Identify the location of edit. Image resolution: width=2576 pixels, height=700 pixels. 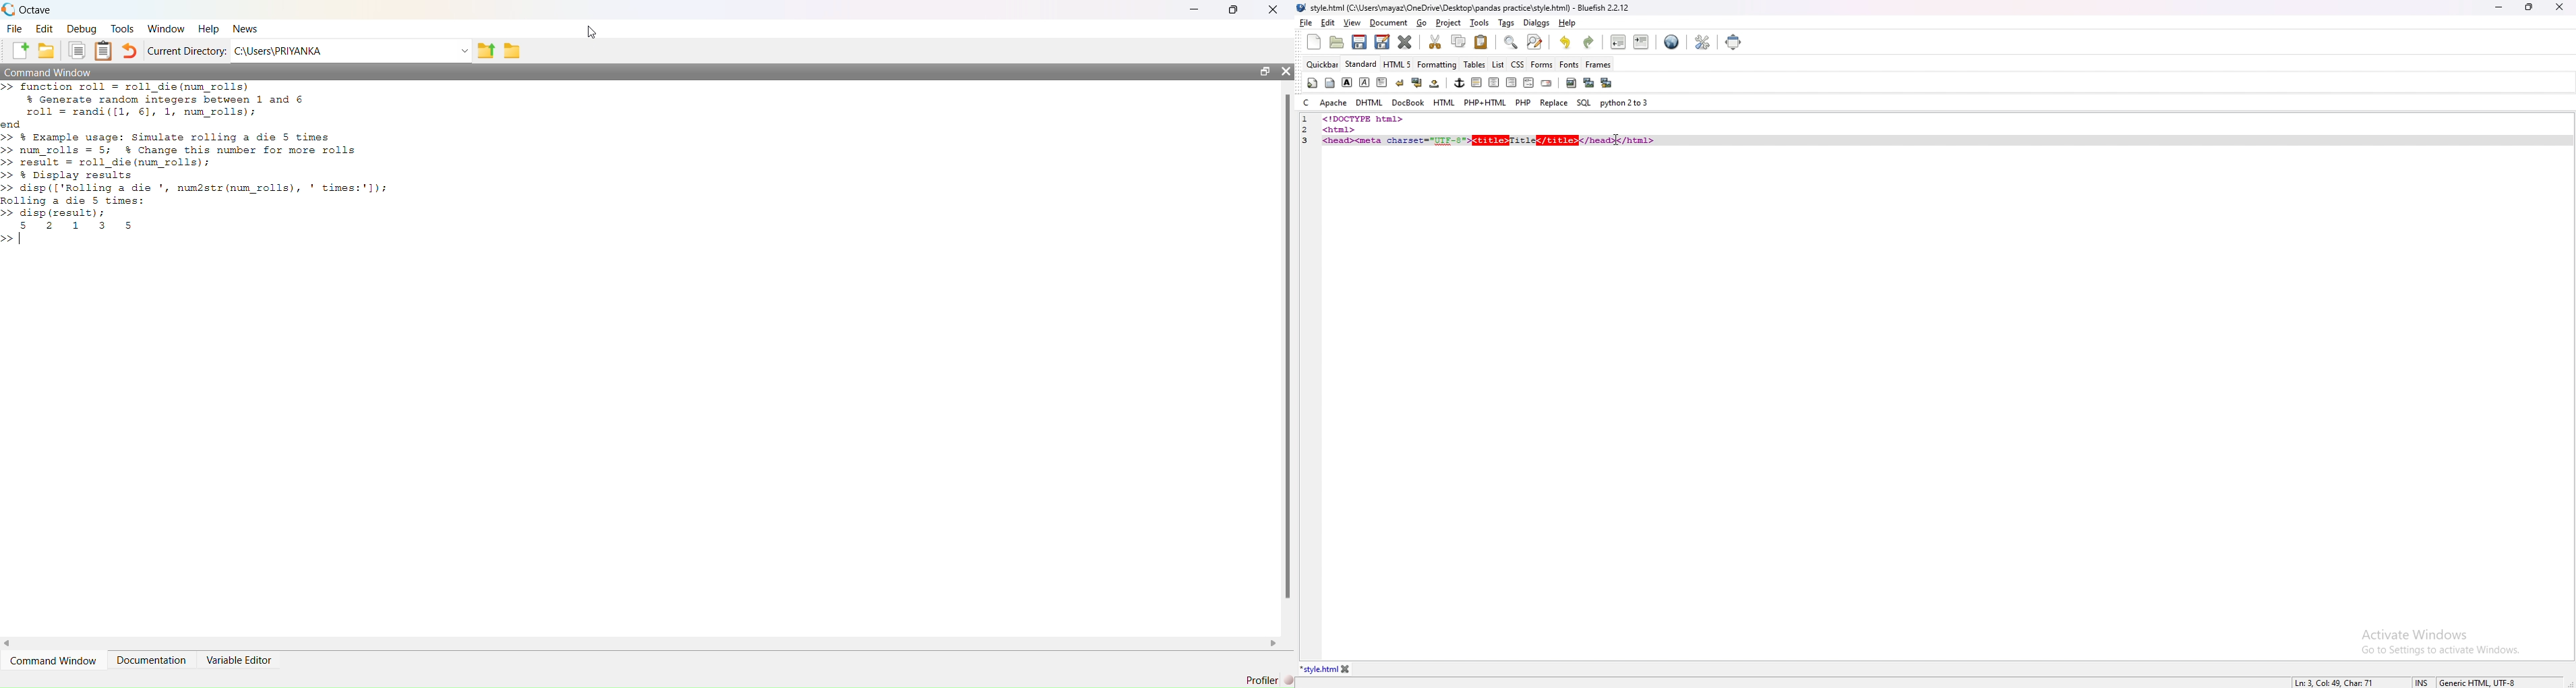
(43, 29).